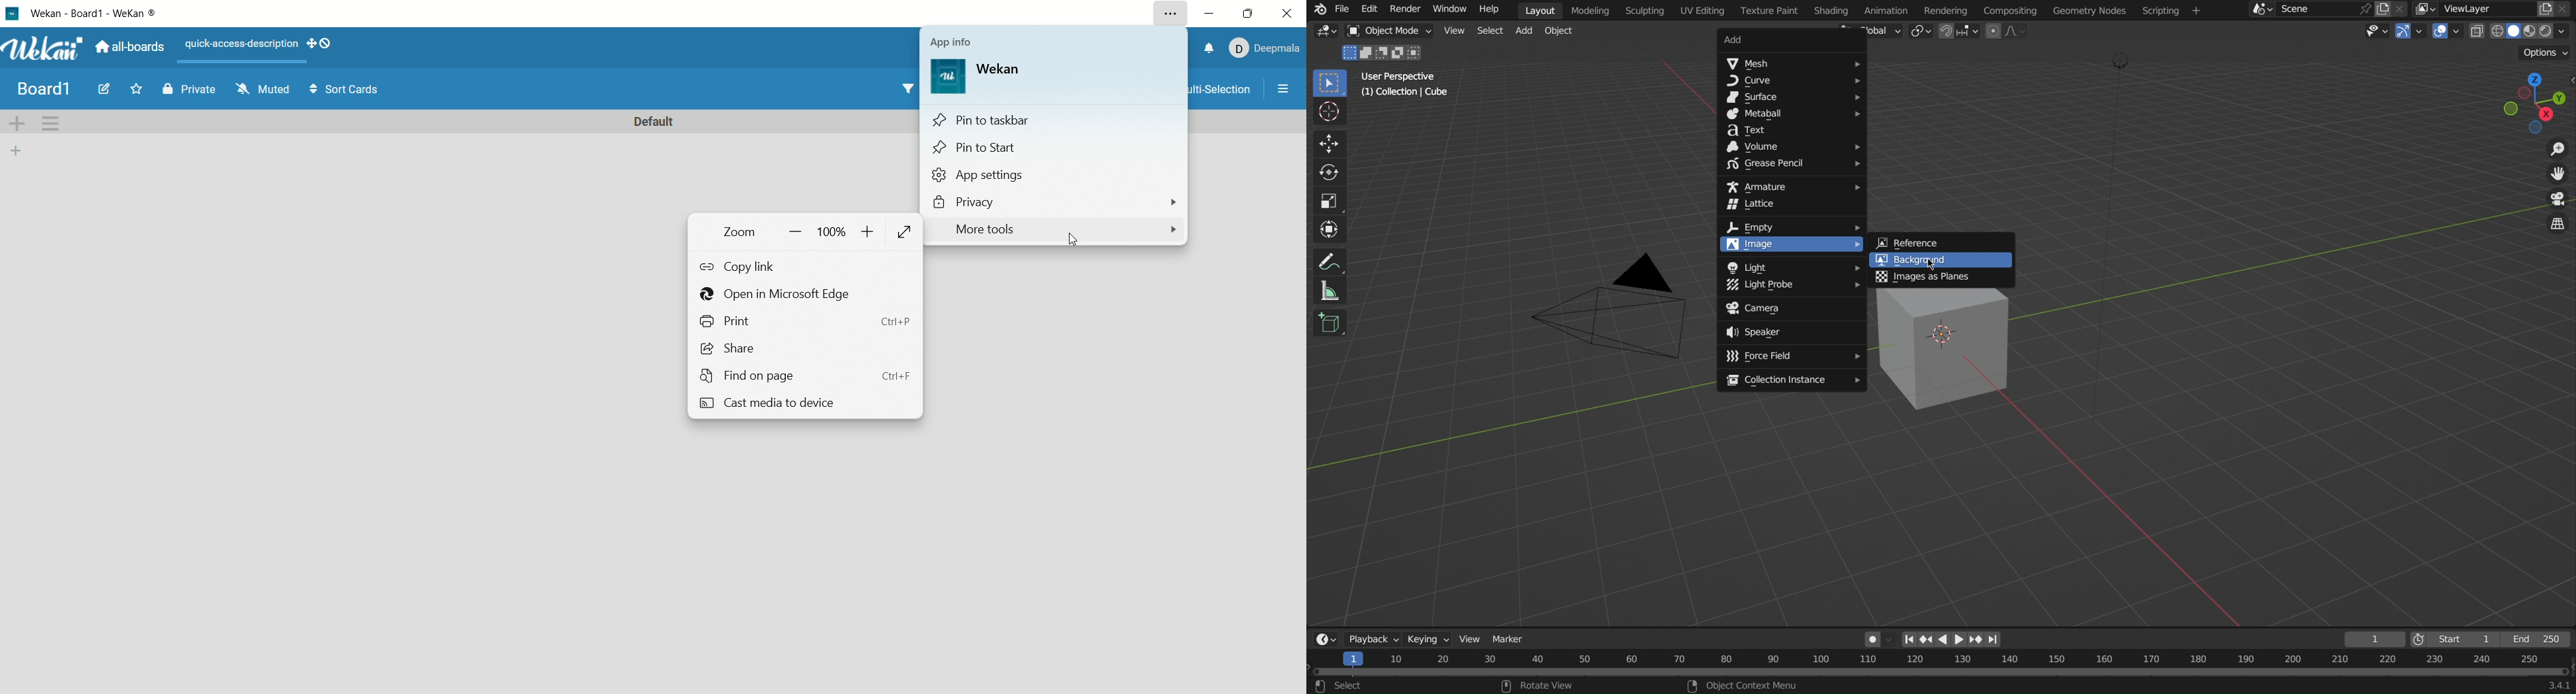 The width and height of the screenshot is (2576, 700). What do you see at coordinates (18, 125) in the screenshot?
I see `add swimlane` at bounding box center [18, 125].